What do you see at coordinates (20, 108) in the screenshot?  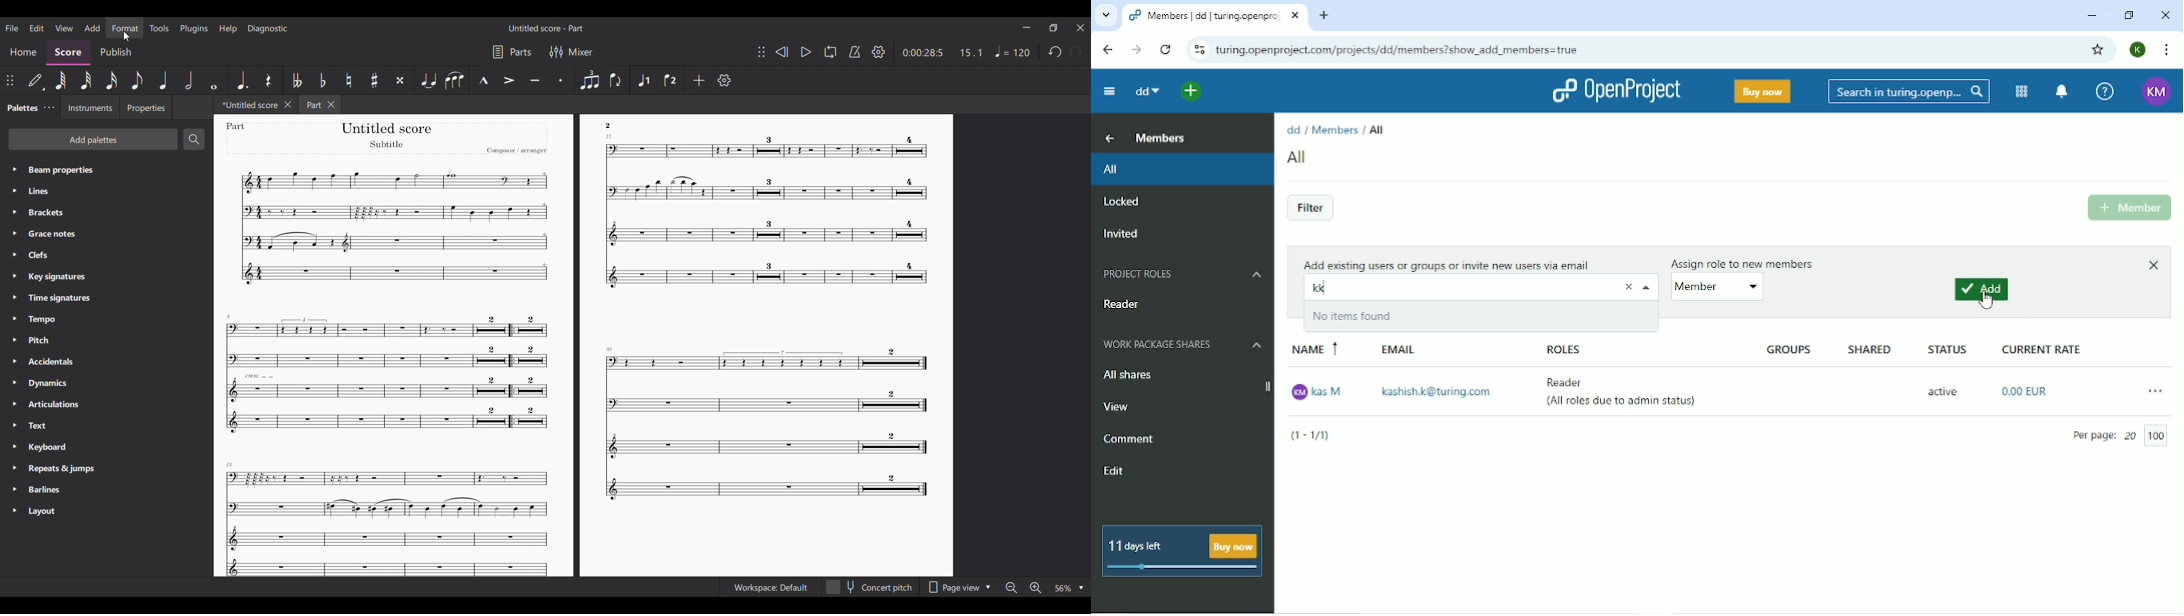 I see `Palette tab` at bounding box center [20, 108].